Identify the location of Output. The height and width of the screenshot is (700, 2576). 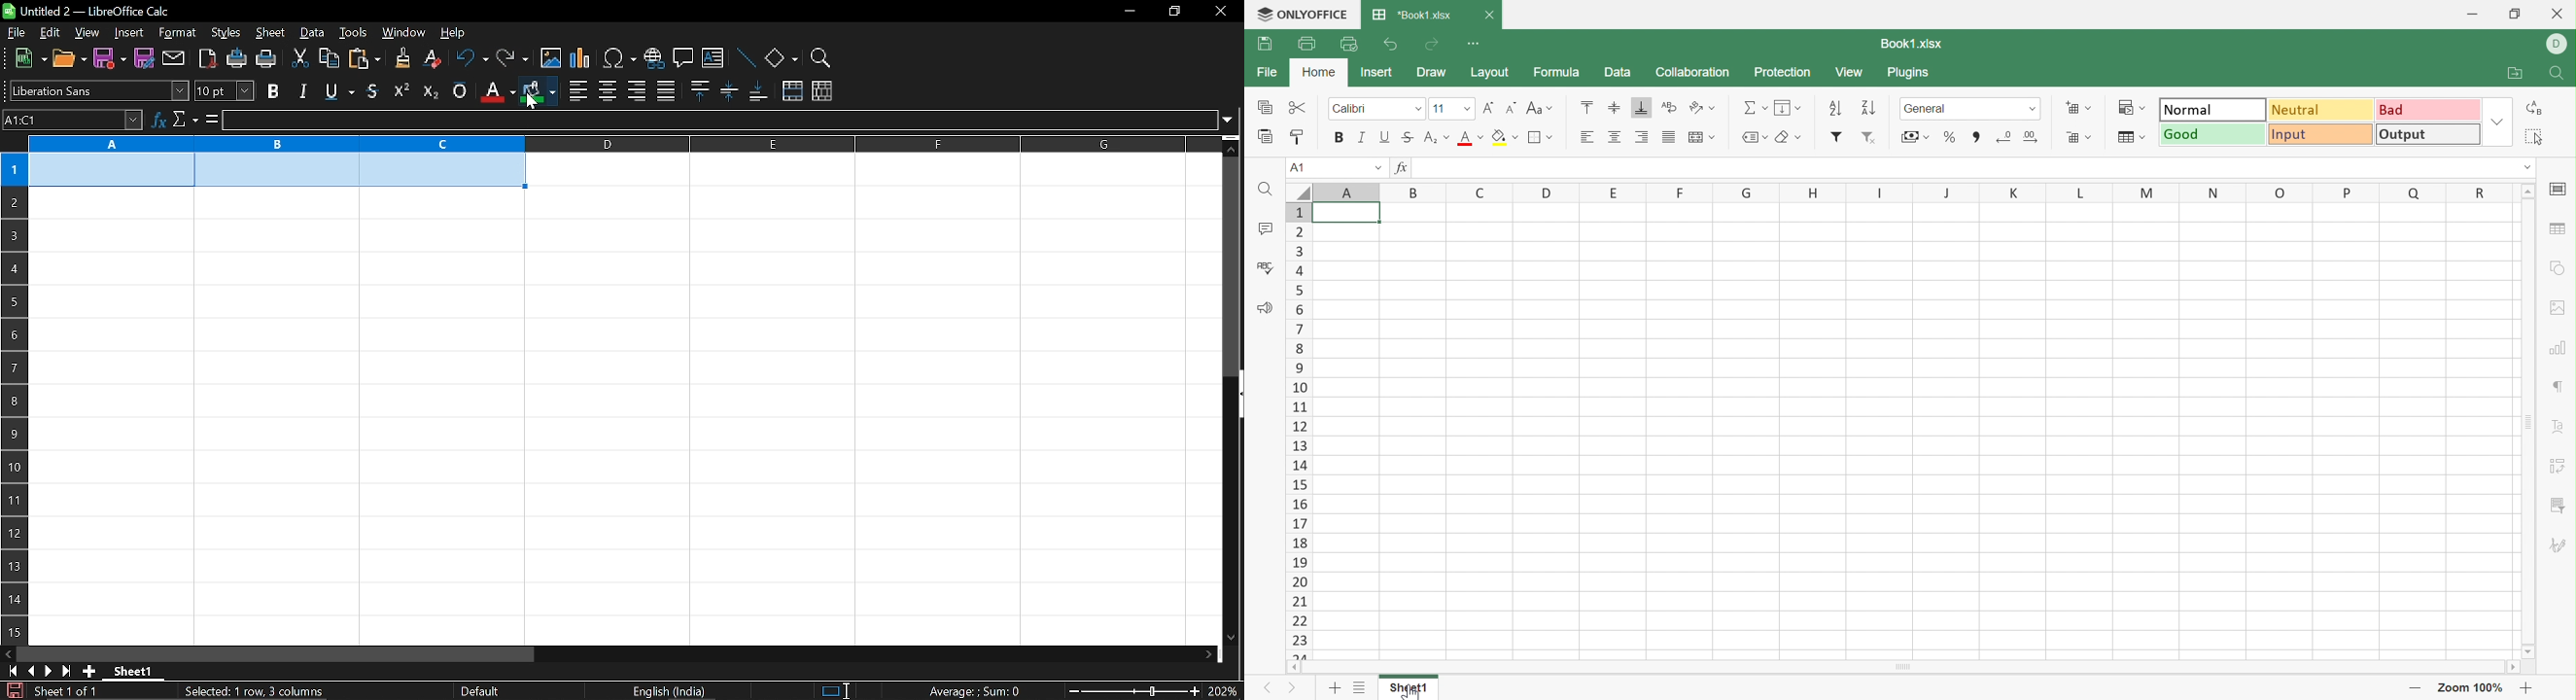
(2428, 134).